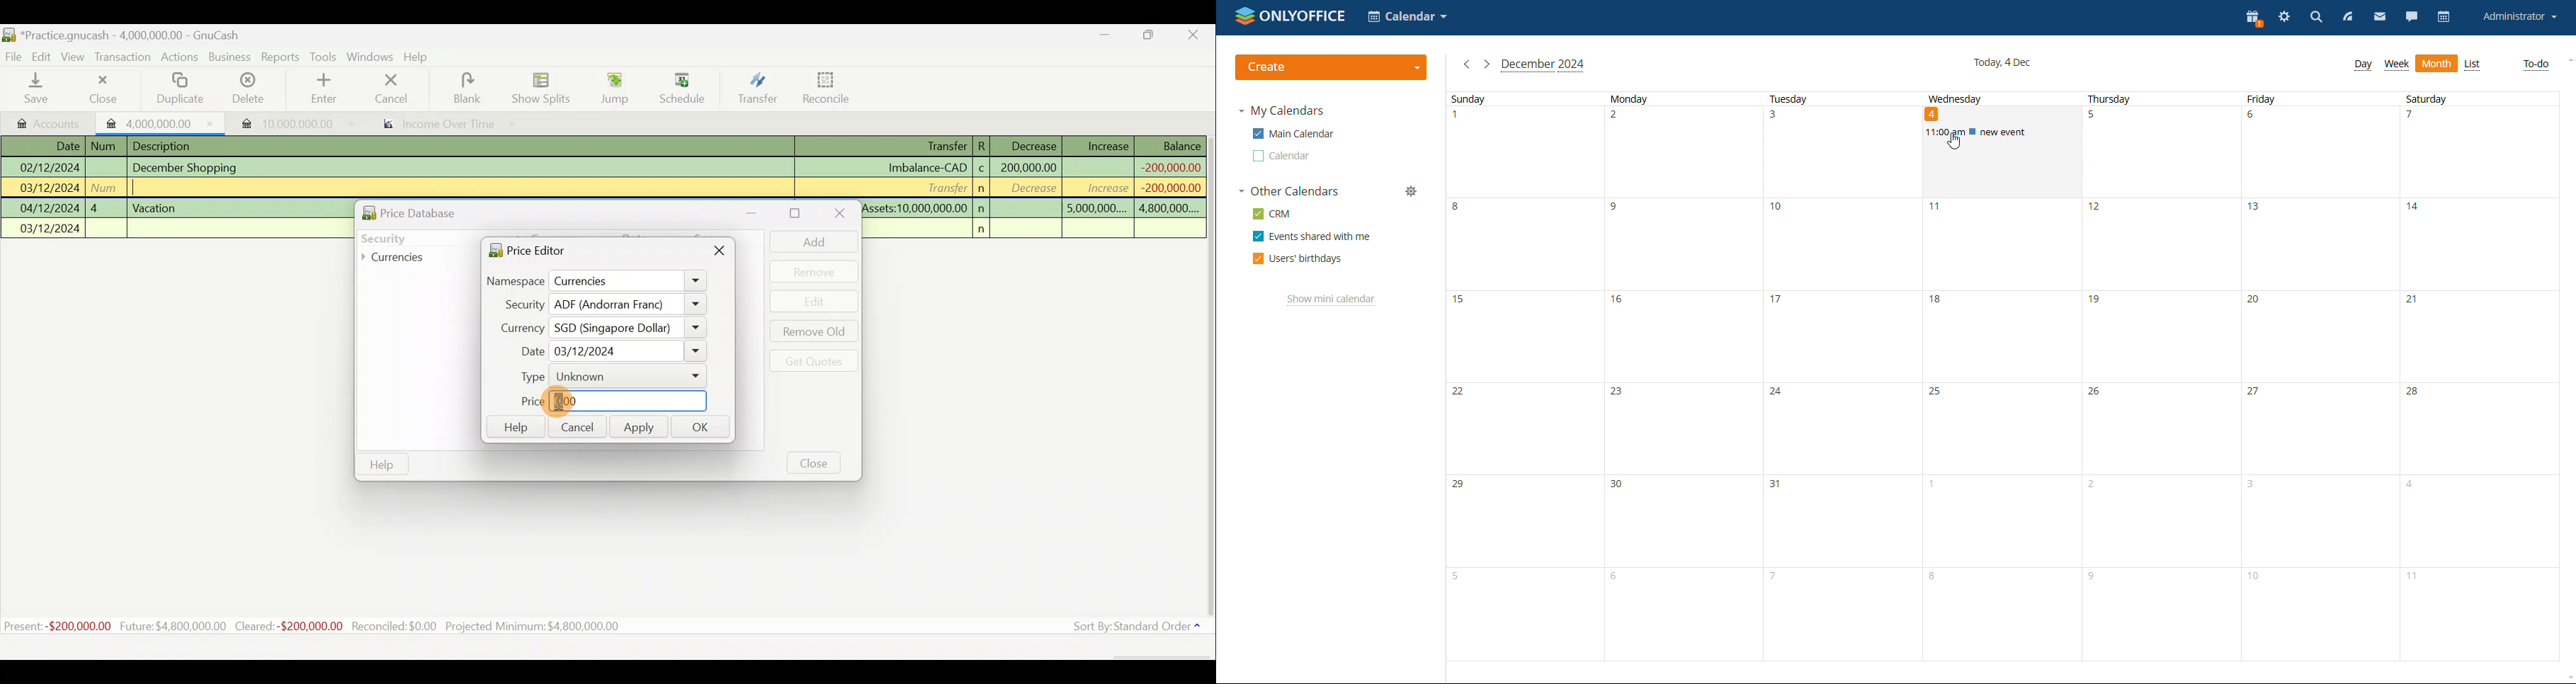  Describe the element at coordinates (943, 187) in the screenshot. I see `Transfer` at that location.